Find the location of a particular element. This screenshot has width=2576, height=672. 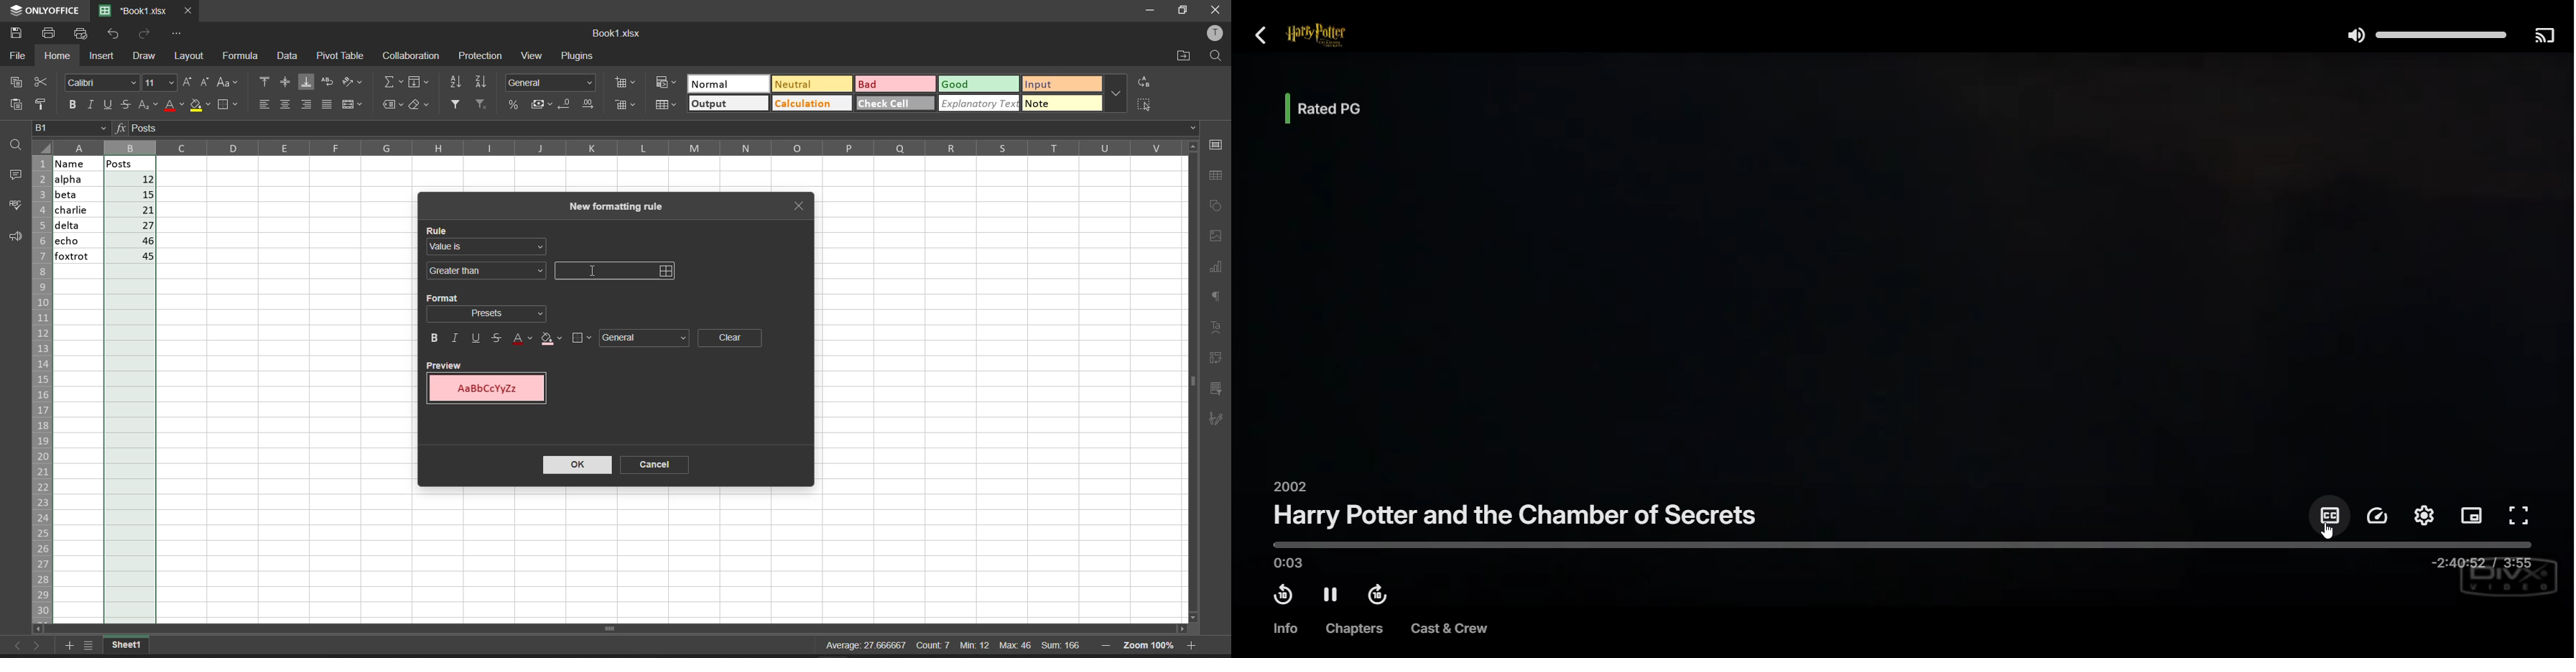

select all is located at coordinates (1146, 103).